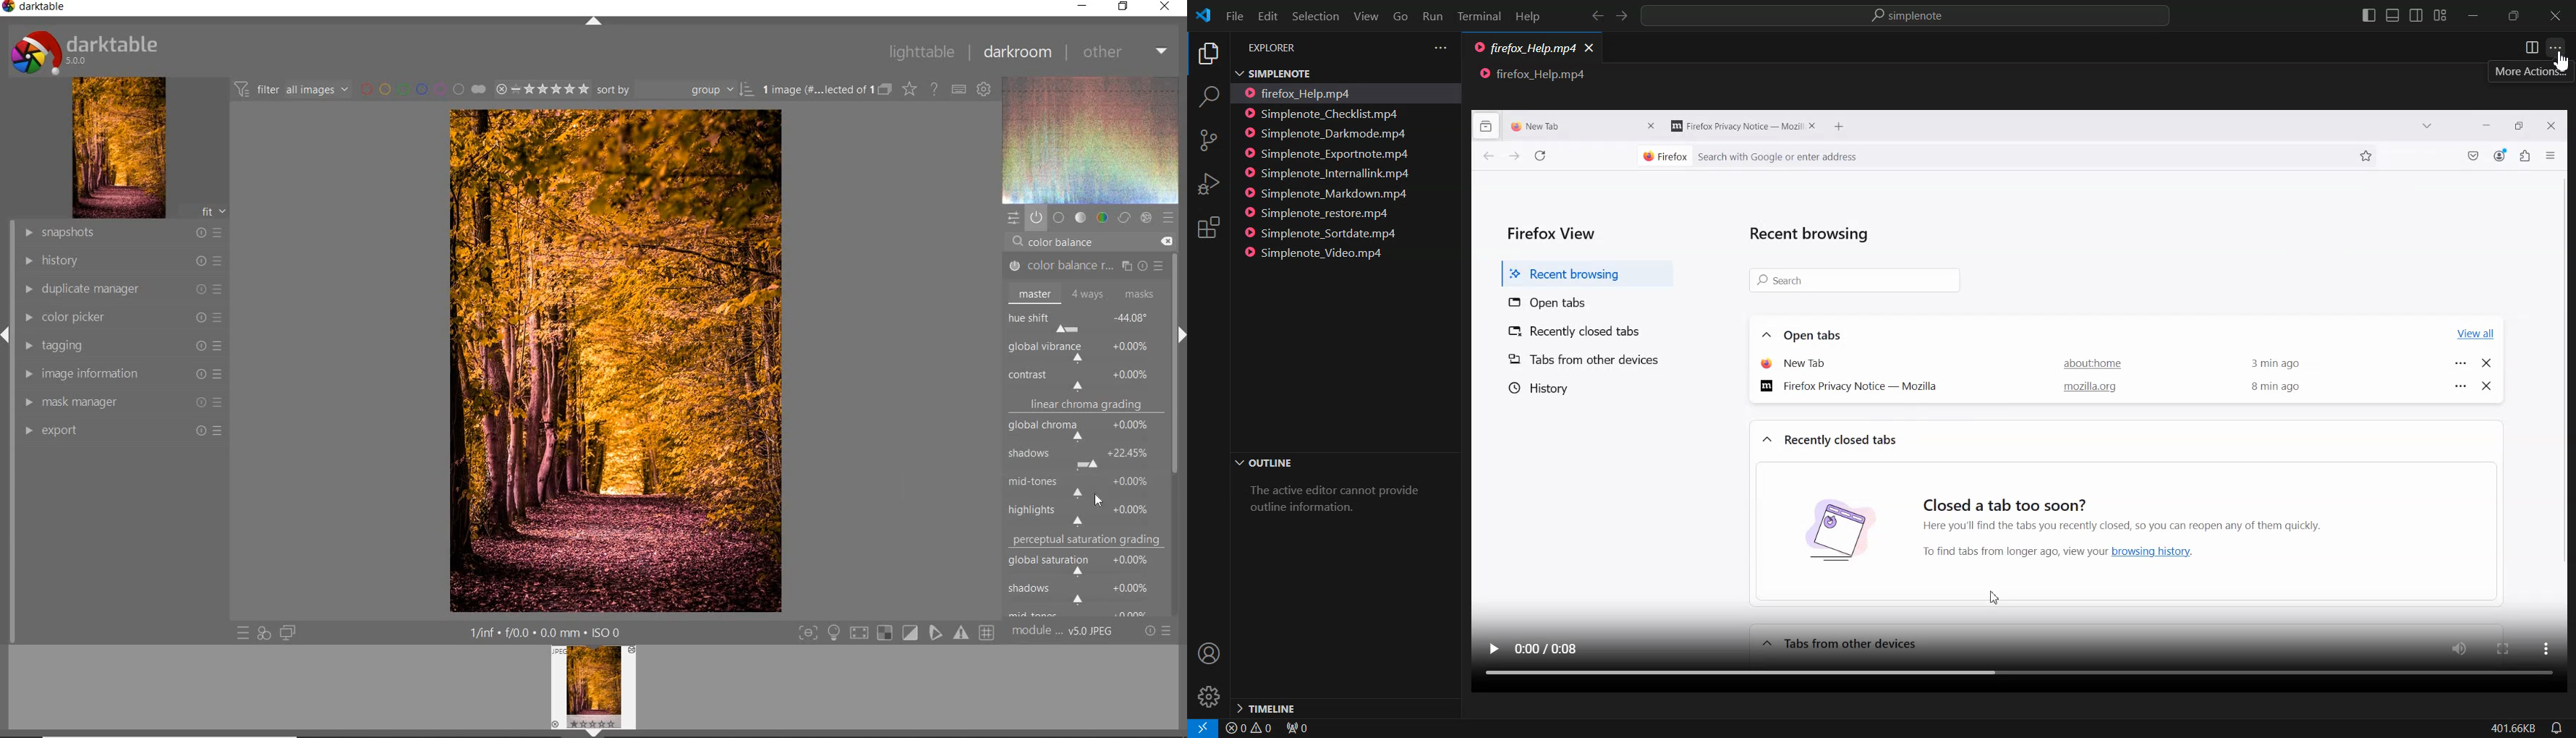 Image resolution: width=2576 pixels, height=756 pixels. What do you see at coordinates (34, 7) in the screenshot?
I see `system name` at bounding box center [34, 7].